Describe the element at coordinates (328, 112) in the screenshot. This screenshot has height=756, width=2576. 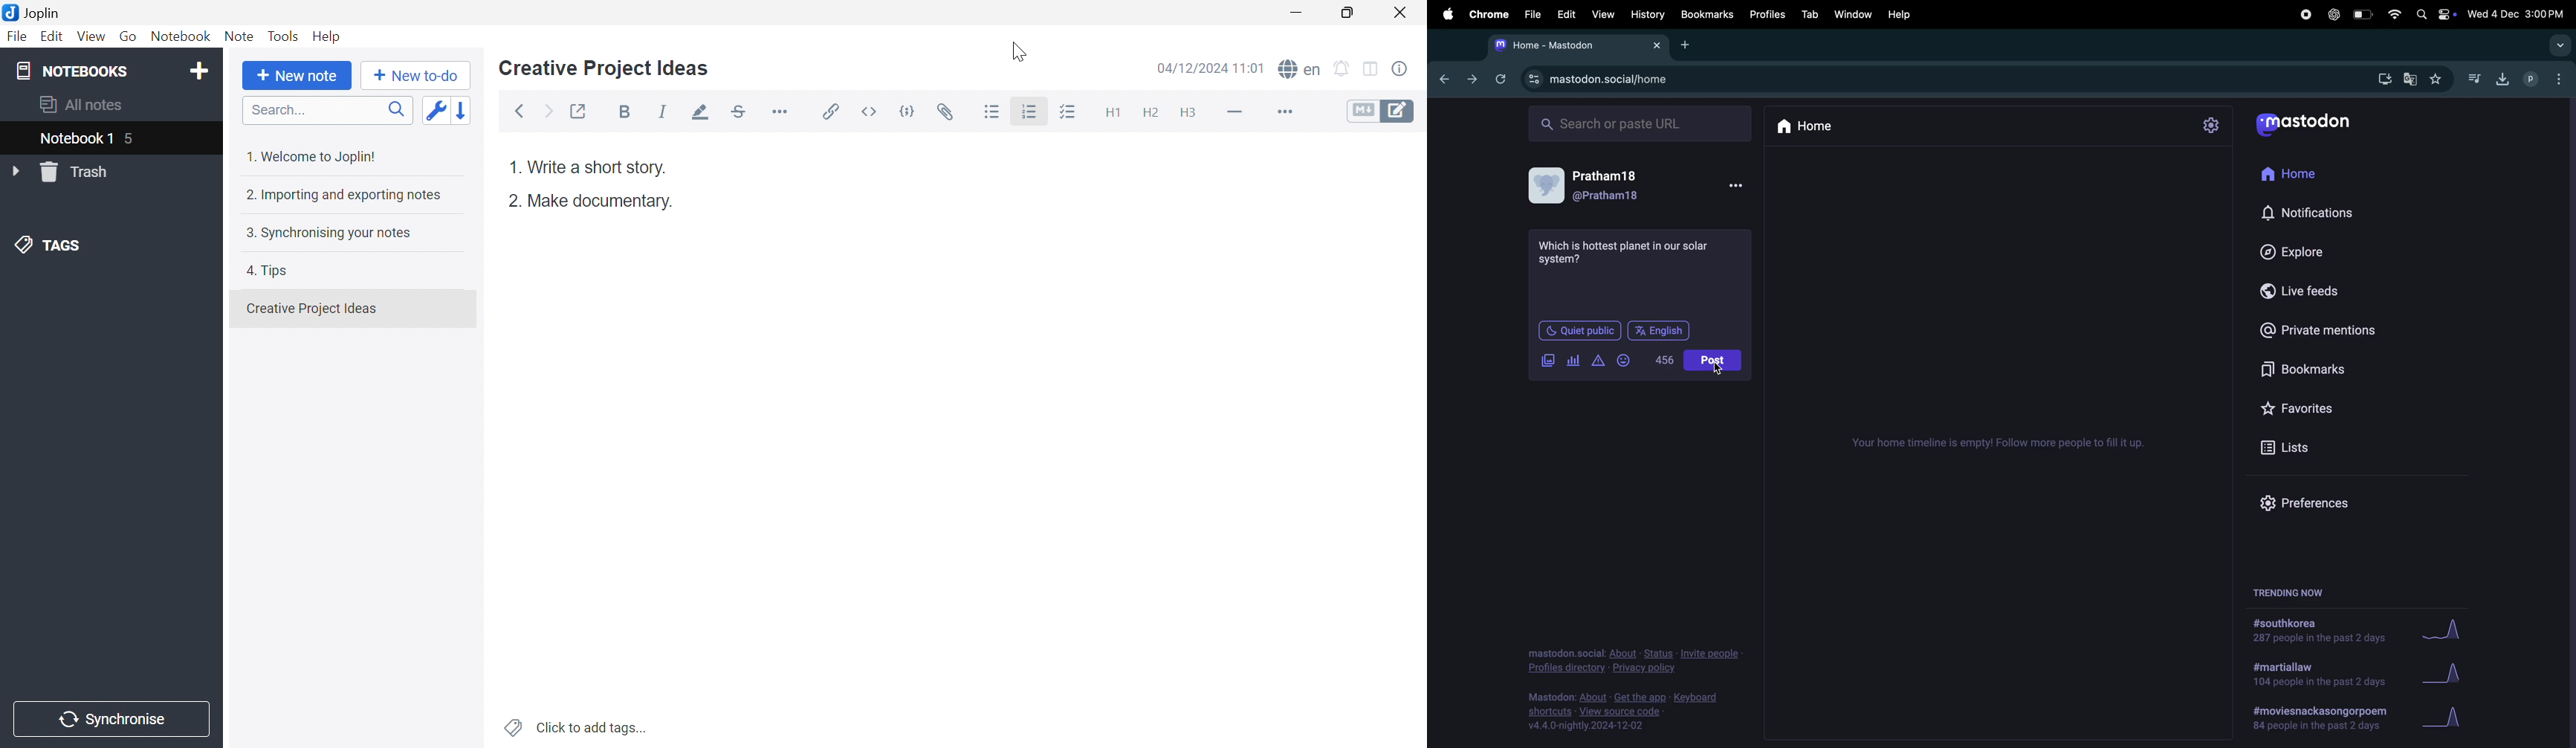
I see `Search` at that location.